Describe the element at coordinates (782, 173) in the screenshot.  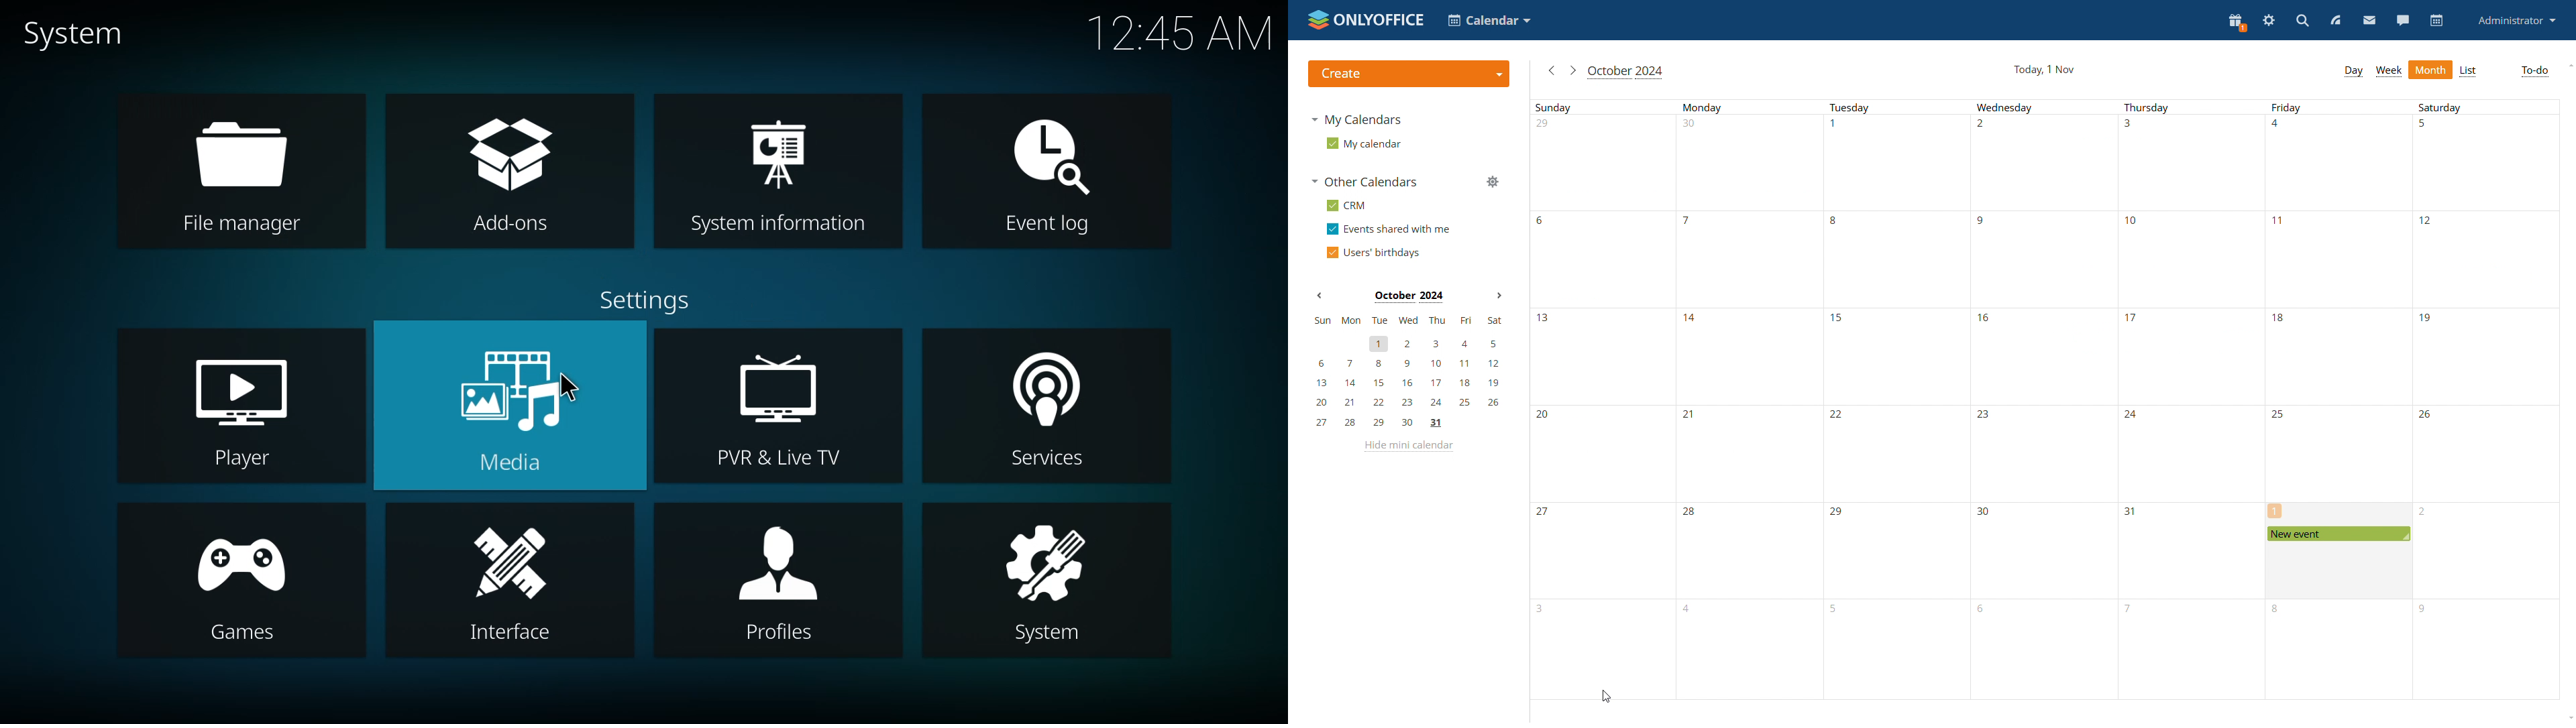
I see `system information` at that location.